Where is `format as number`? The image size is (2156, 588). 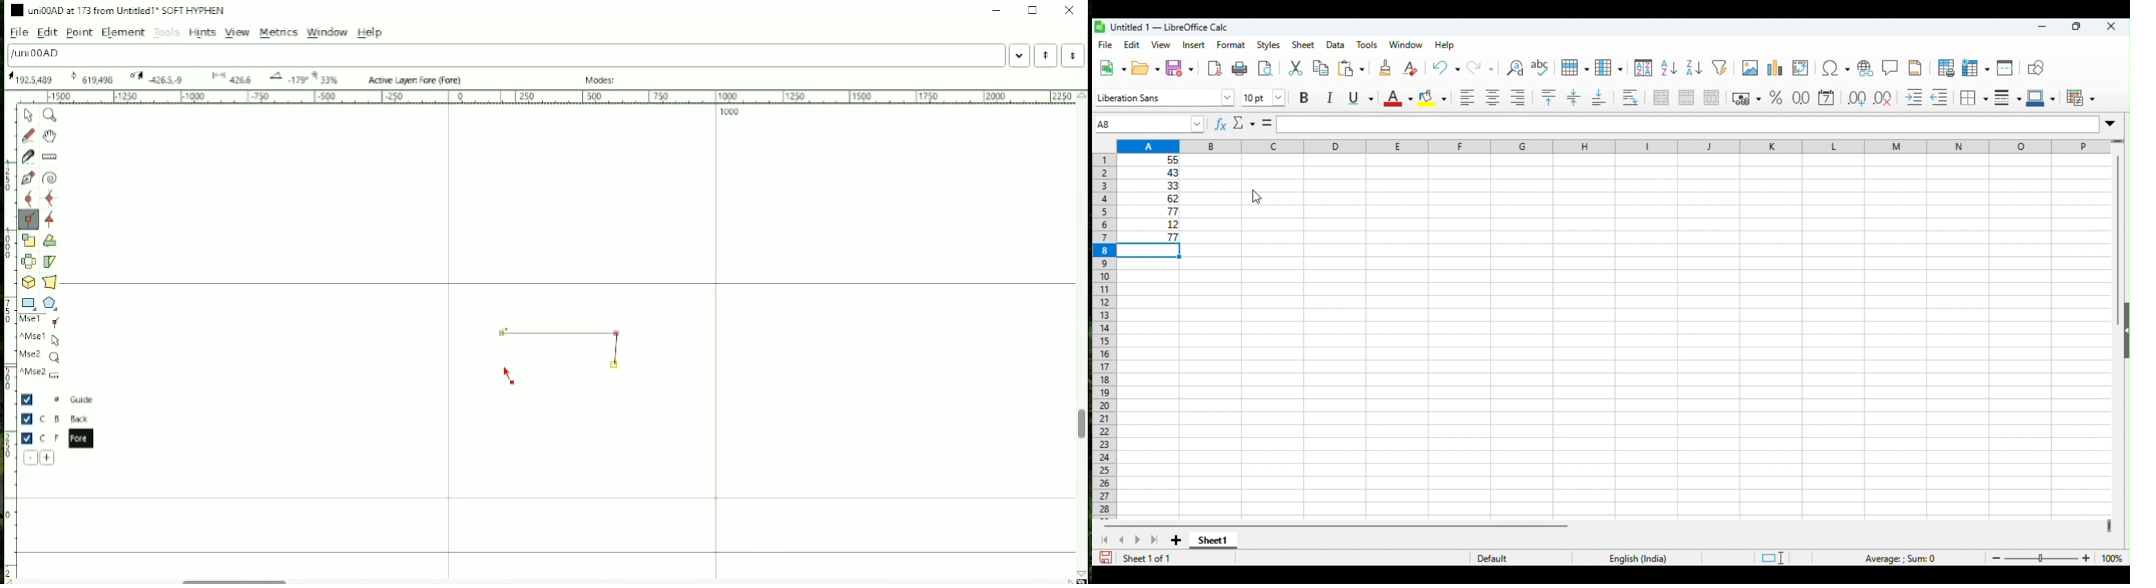
format as number is located at coordinates (1801, 98).